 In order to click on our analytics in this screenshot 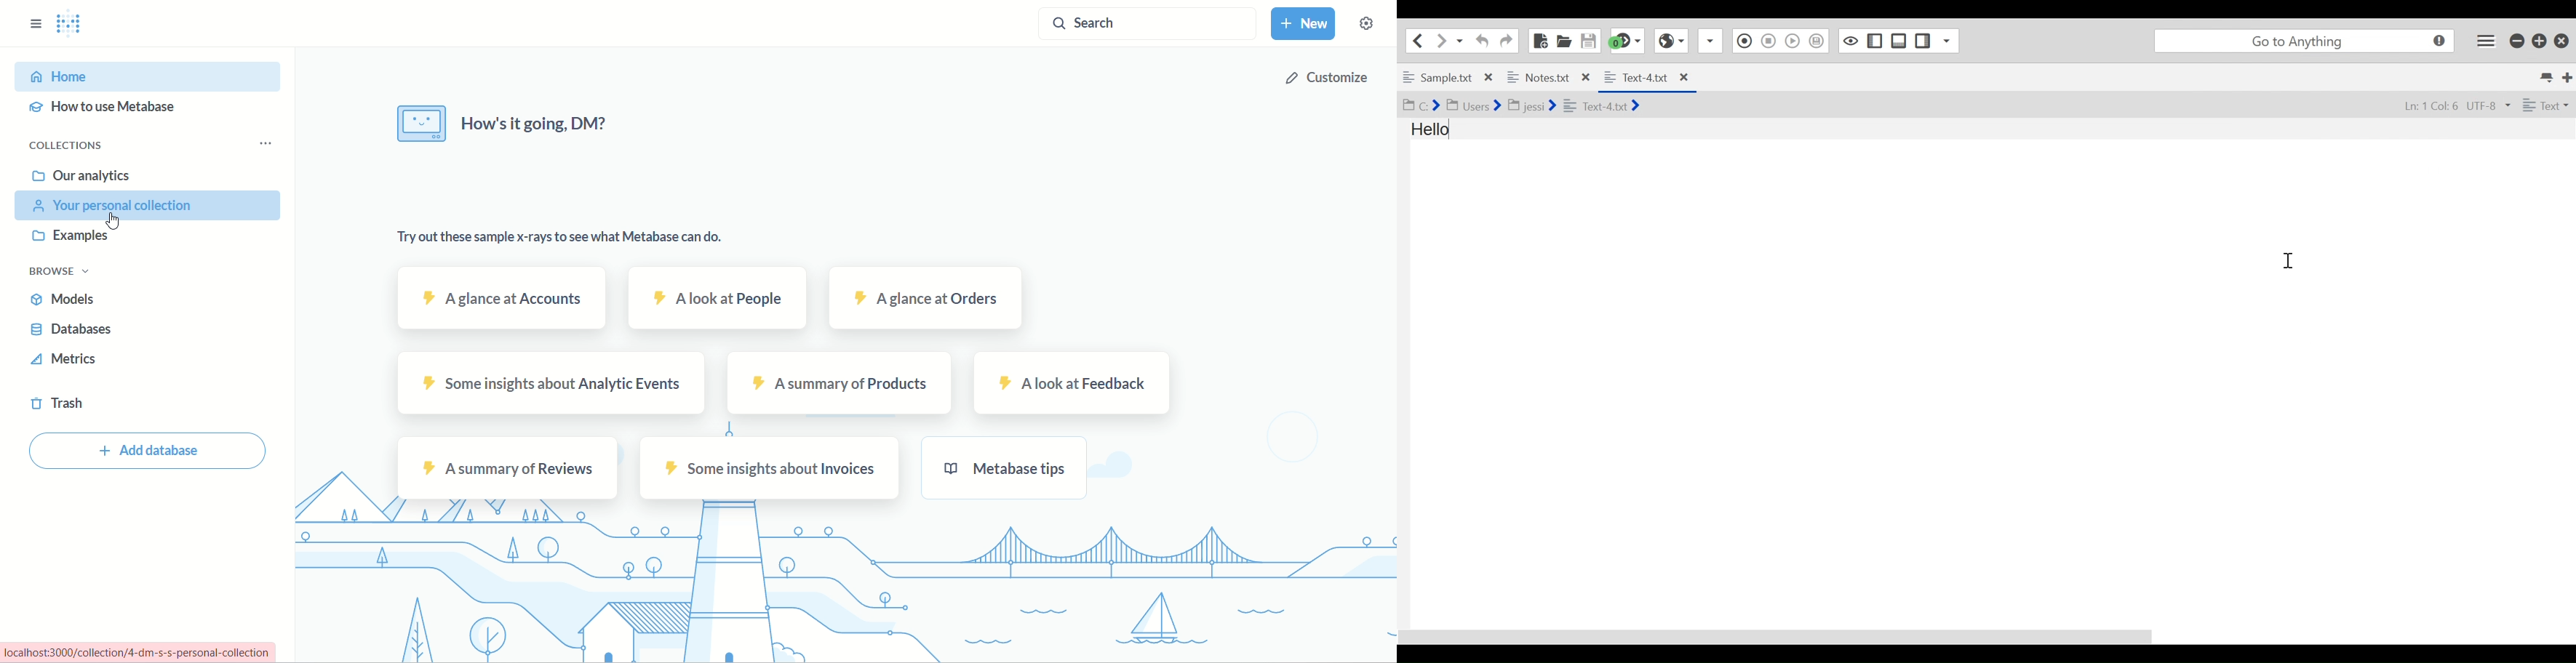, I will do `click(81, 176)`.